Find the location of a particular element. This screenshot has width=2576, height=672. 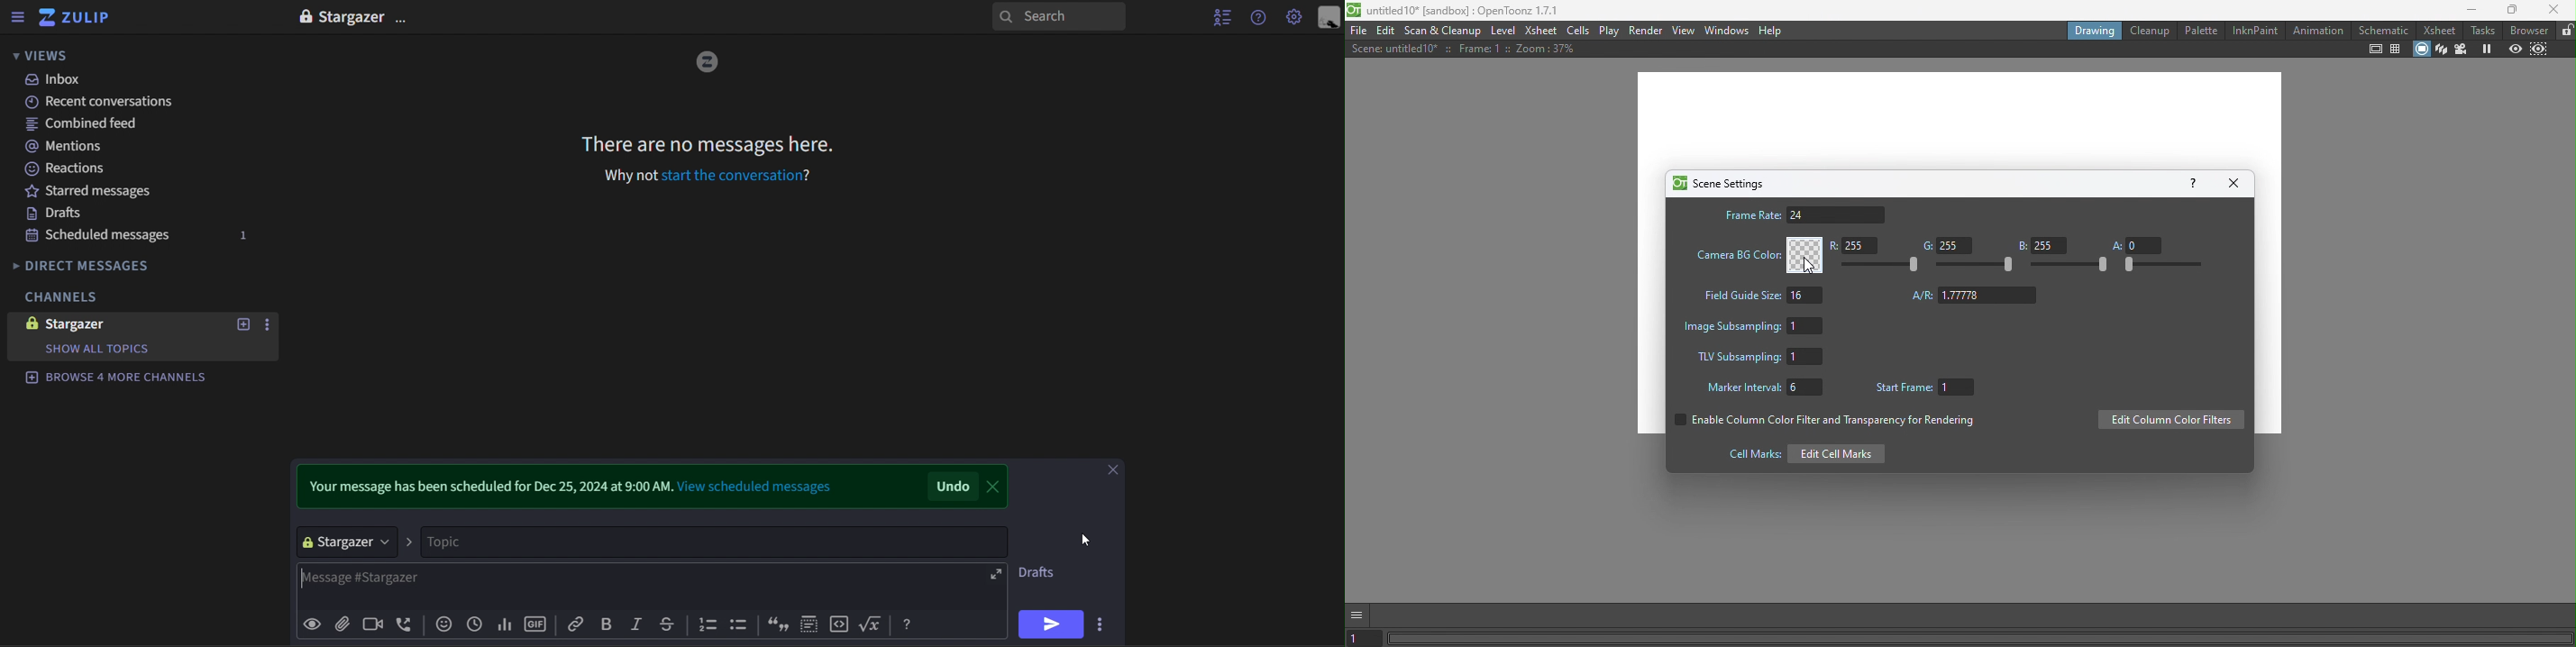

mentions is located at coordinates (101, 148).